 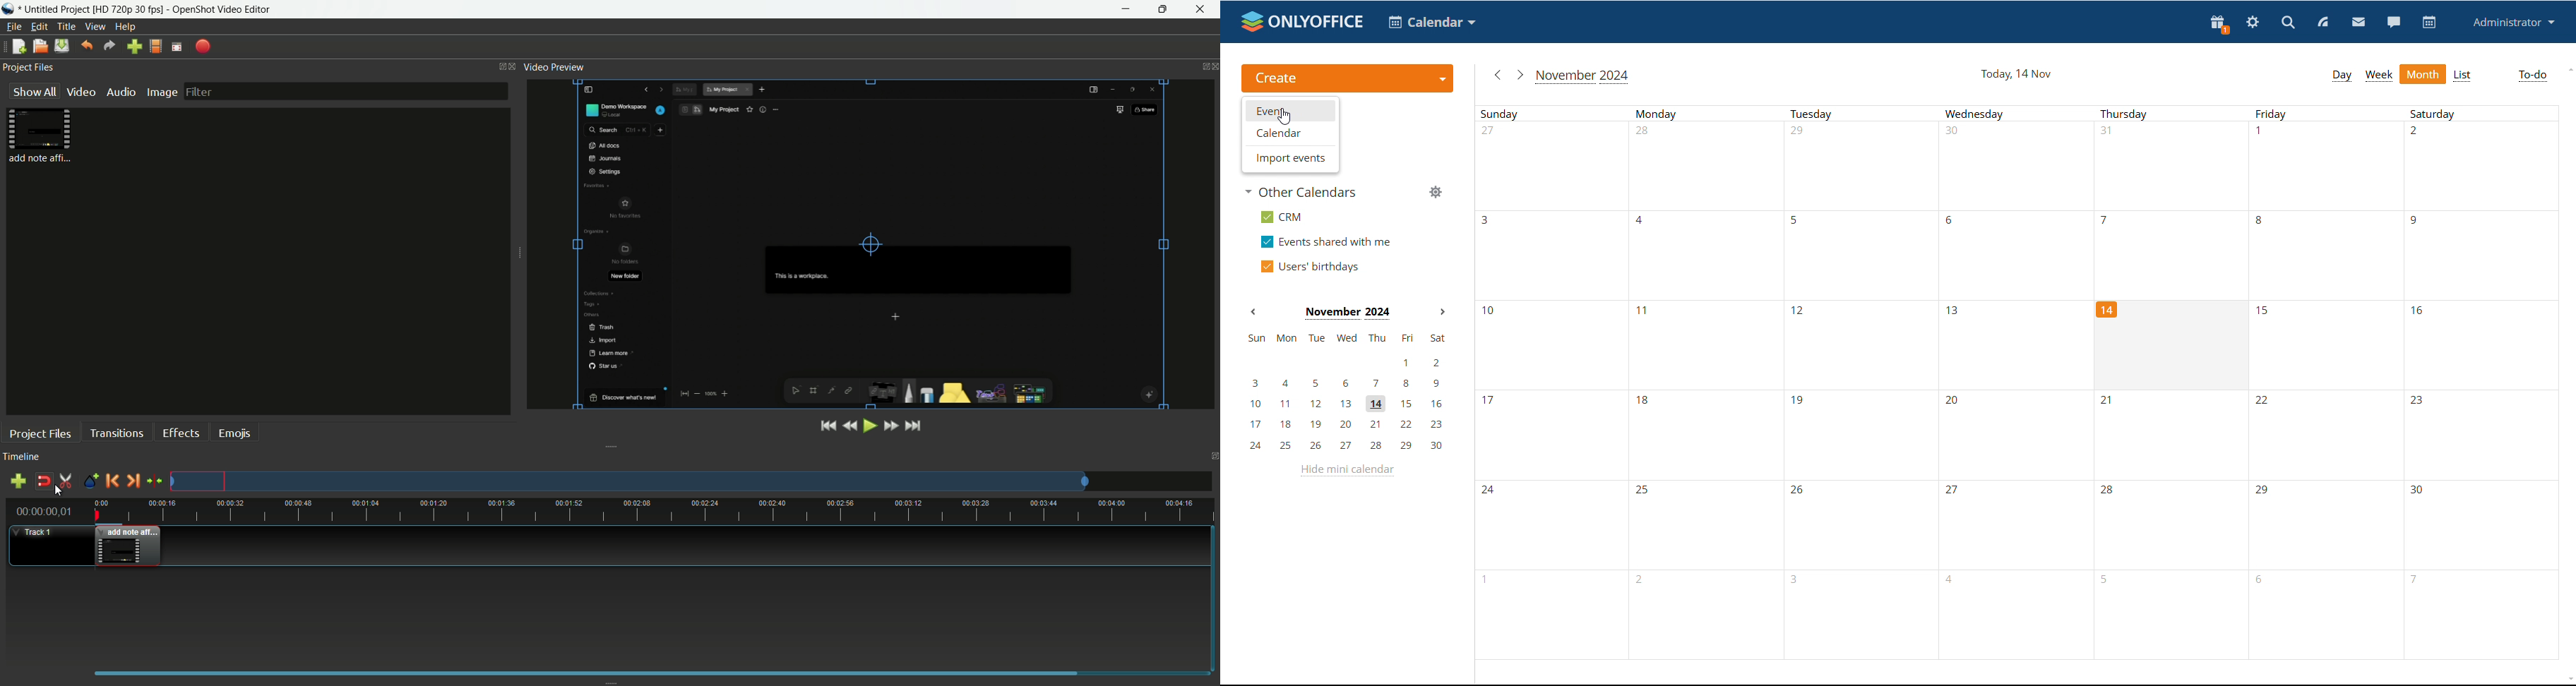 What do you see at coordinates (94, 27) in the screenshot?
I see `view menu` at bounding box center [94, 27].